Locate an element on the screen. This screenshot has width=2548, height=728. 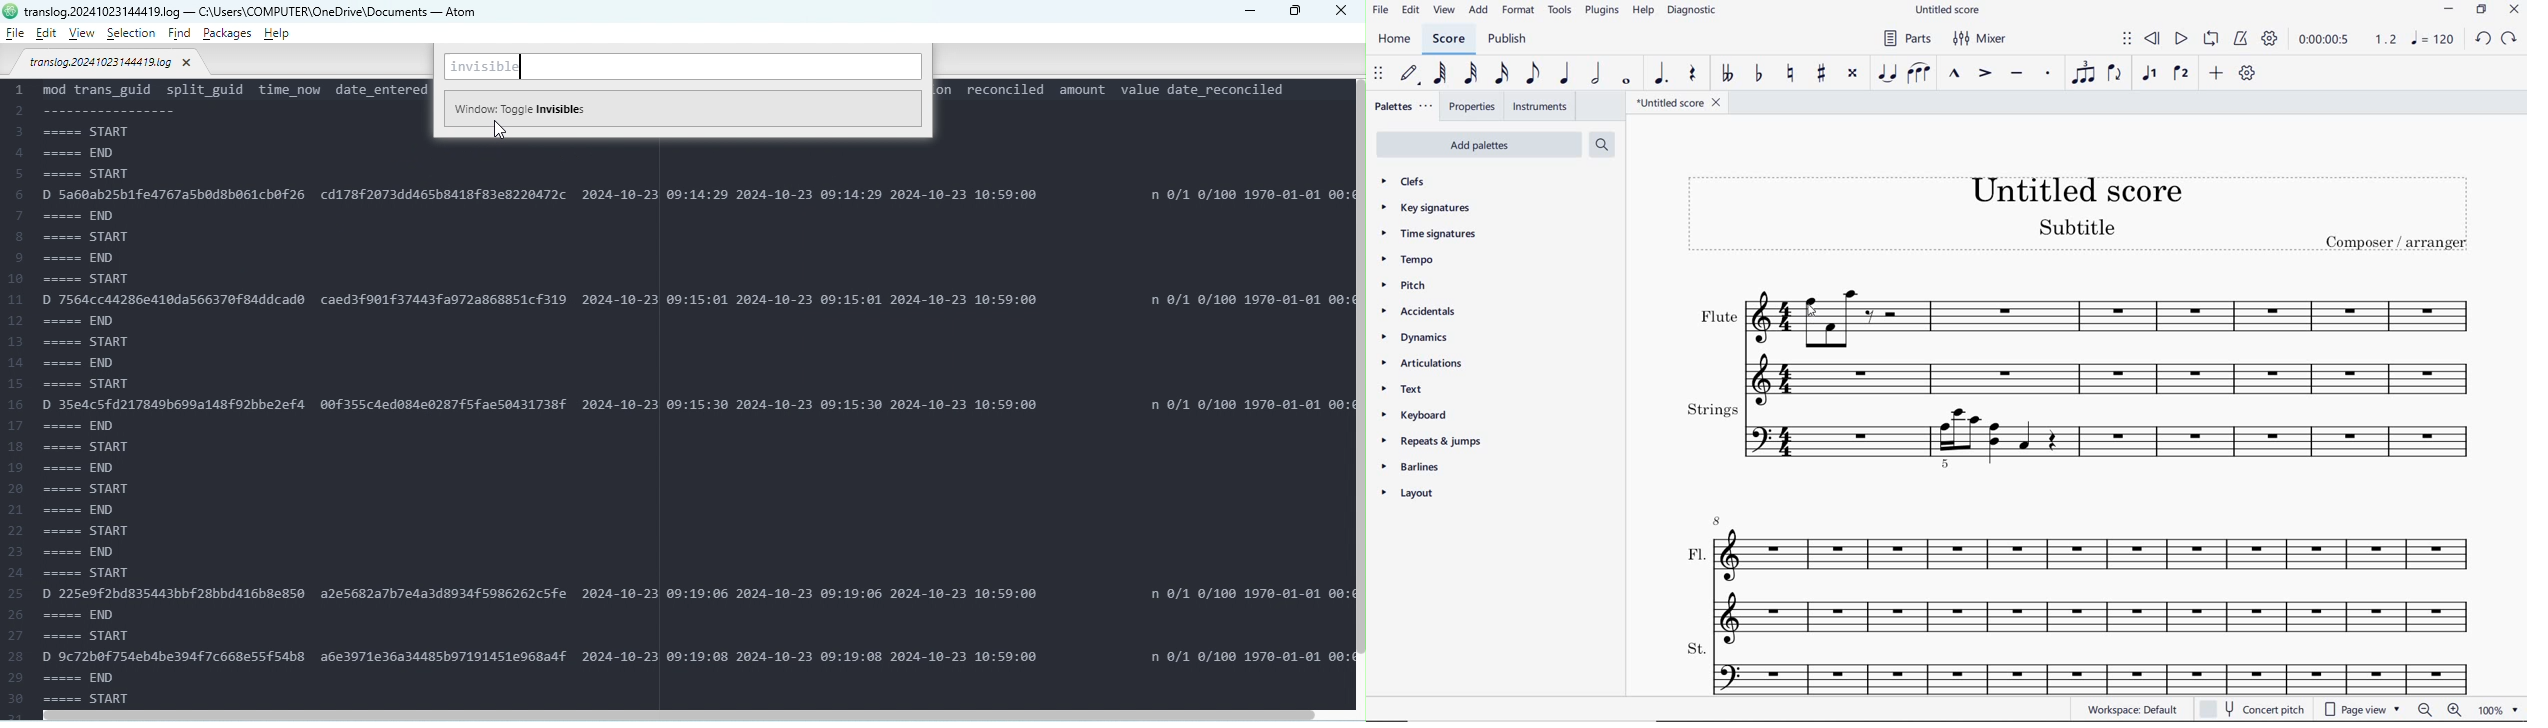
SELECT TO MOVE is located at coordinates (2128, 39).